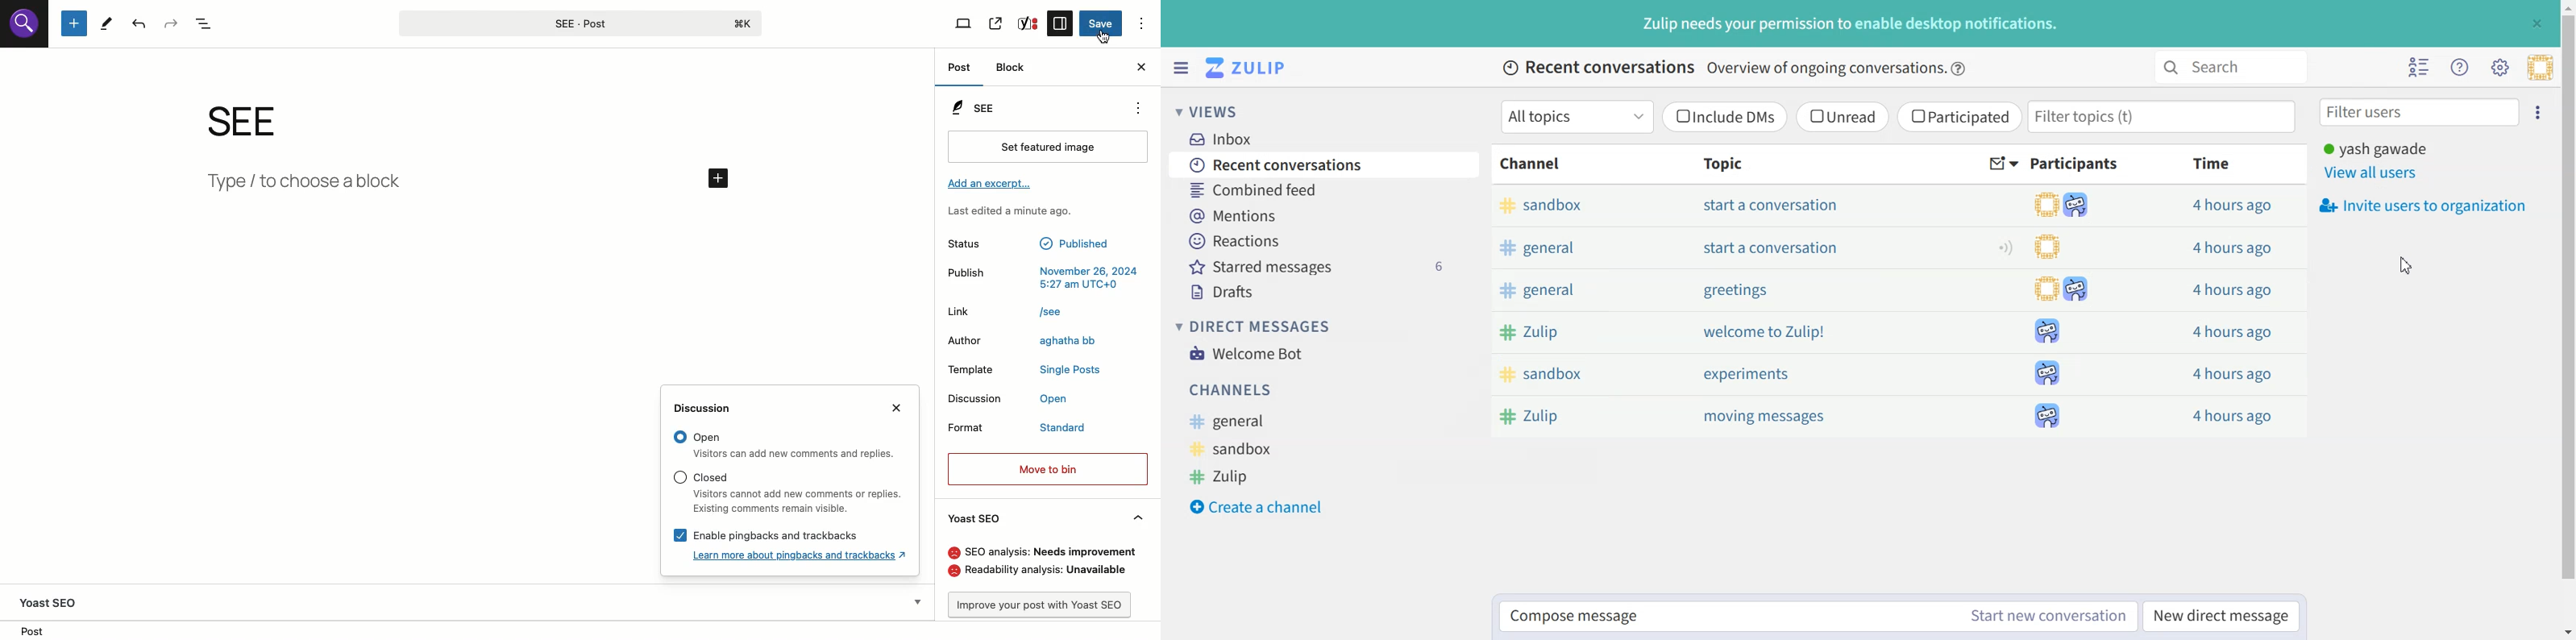 Image resolution: width=2576 pixels, height=644 pixels. Describe the element at coordinates (1746, 374) in the screenshot. I see `experiments` at that location.